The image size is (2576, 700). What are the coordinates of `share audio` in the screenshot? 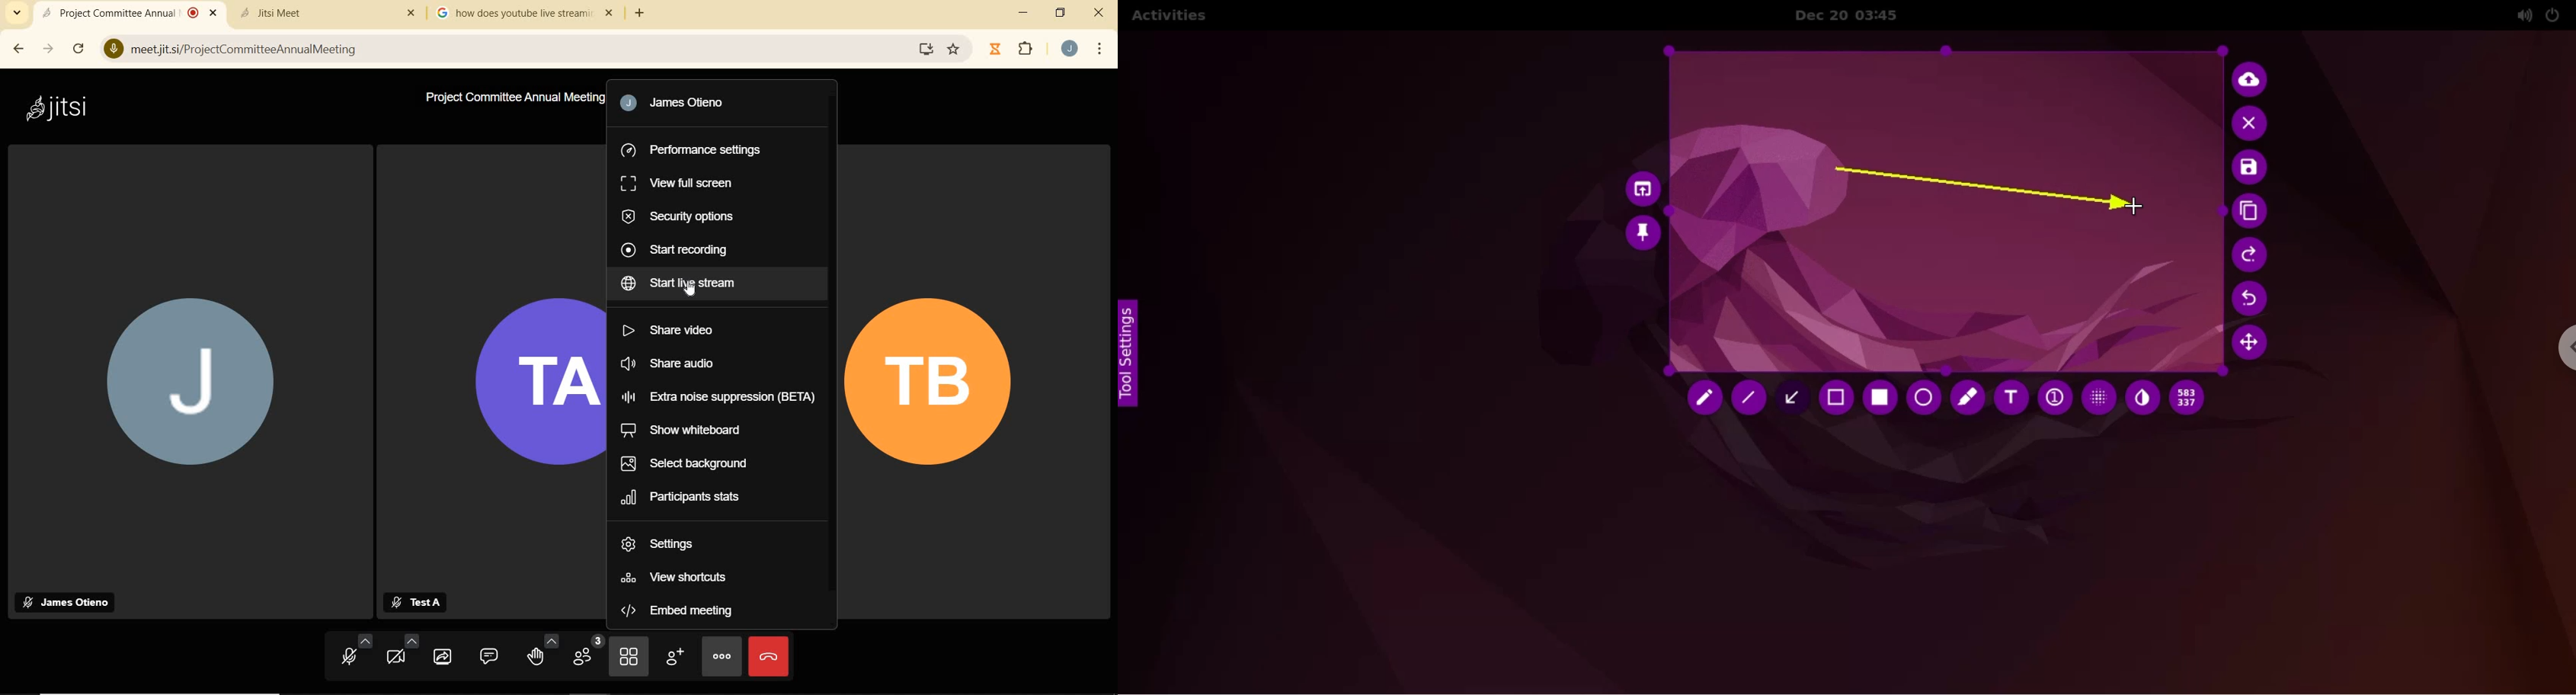 It's located at (676, 363).